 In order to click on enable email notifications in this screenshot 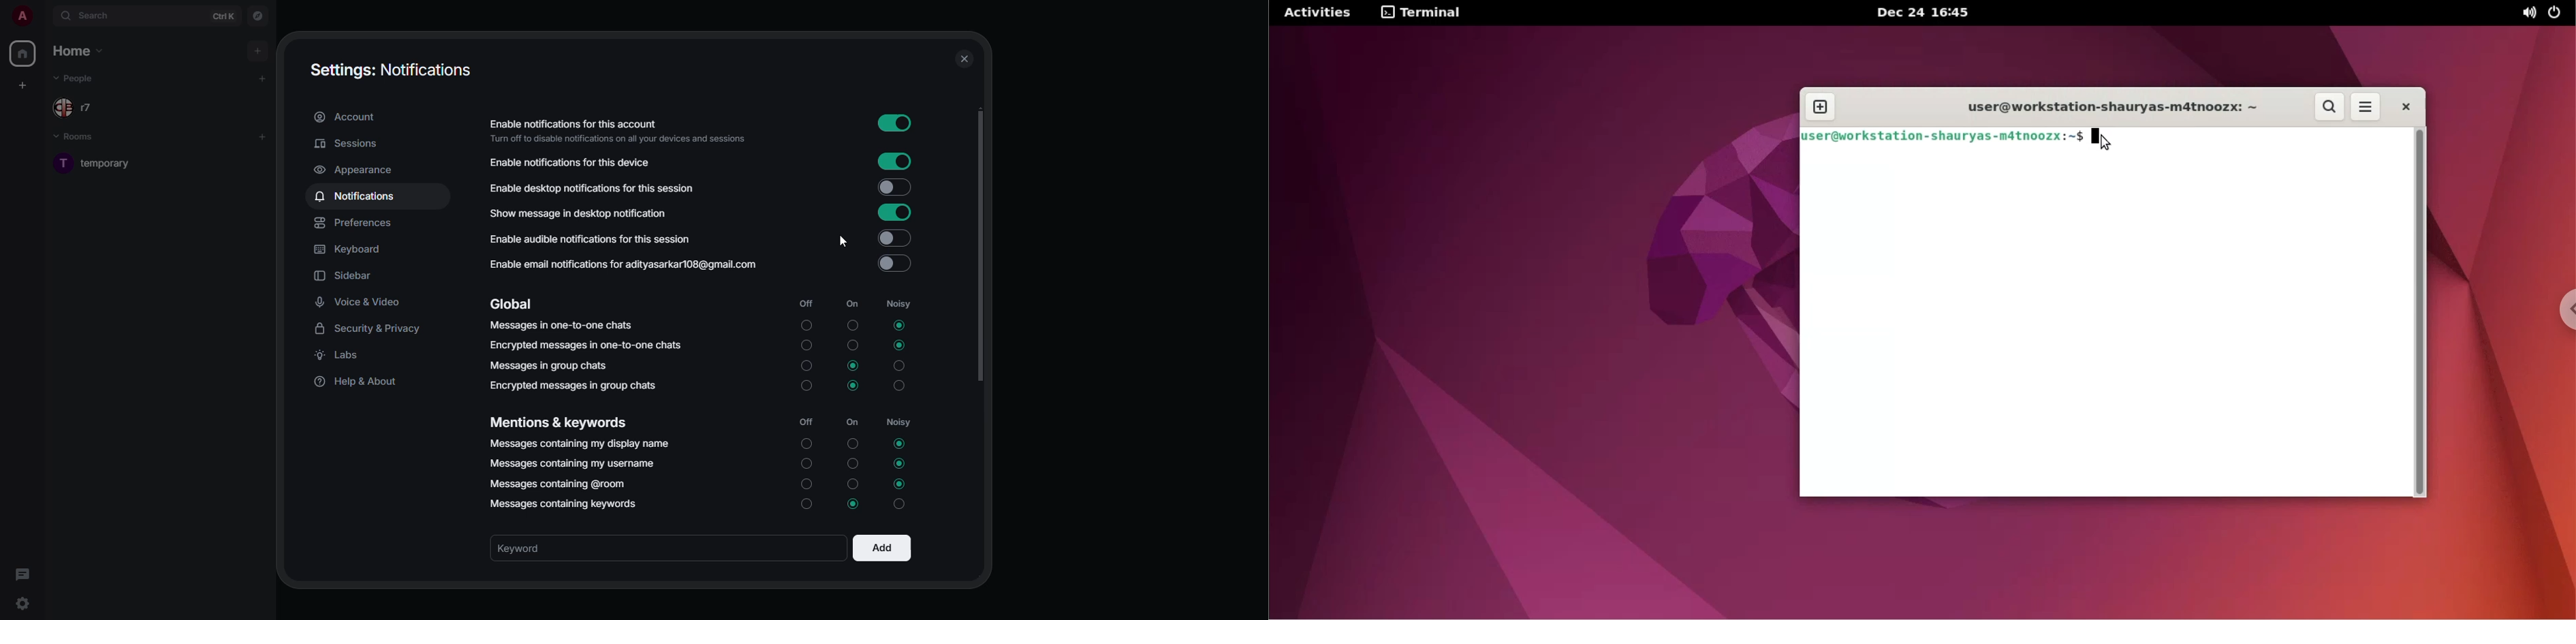, I will do `click(623, 264)`.